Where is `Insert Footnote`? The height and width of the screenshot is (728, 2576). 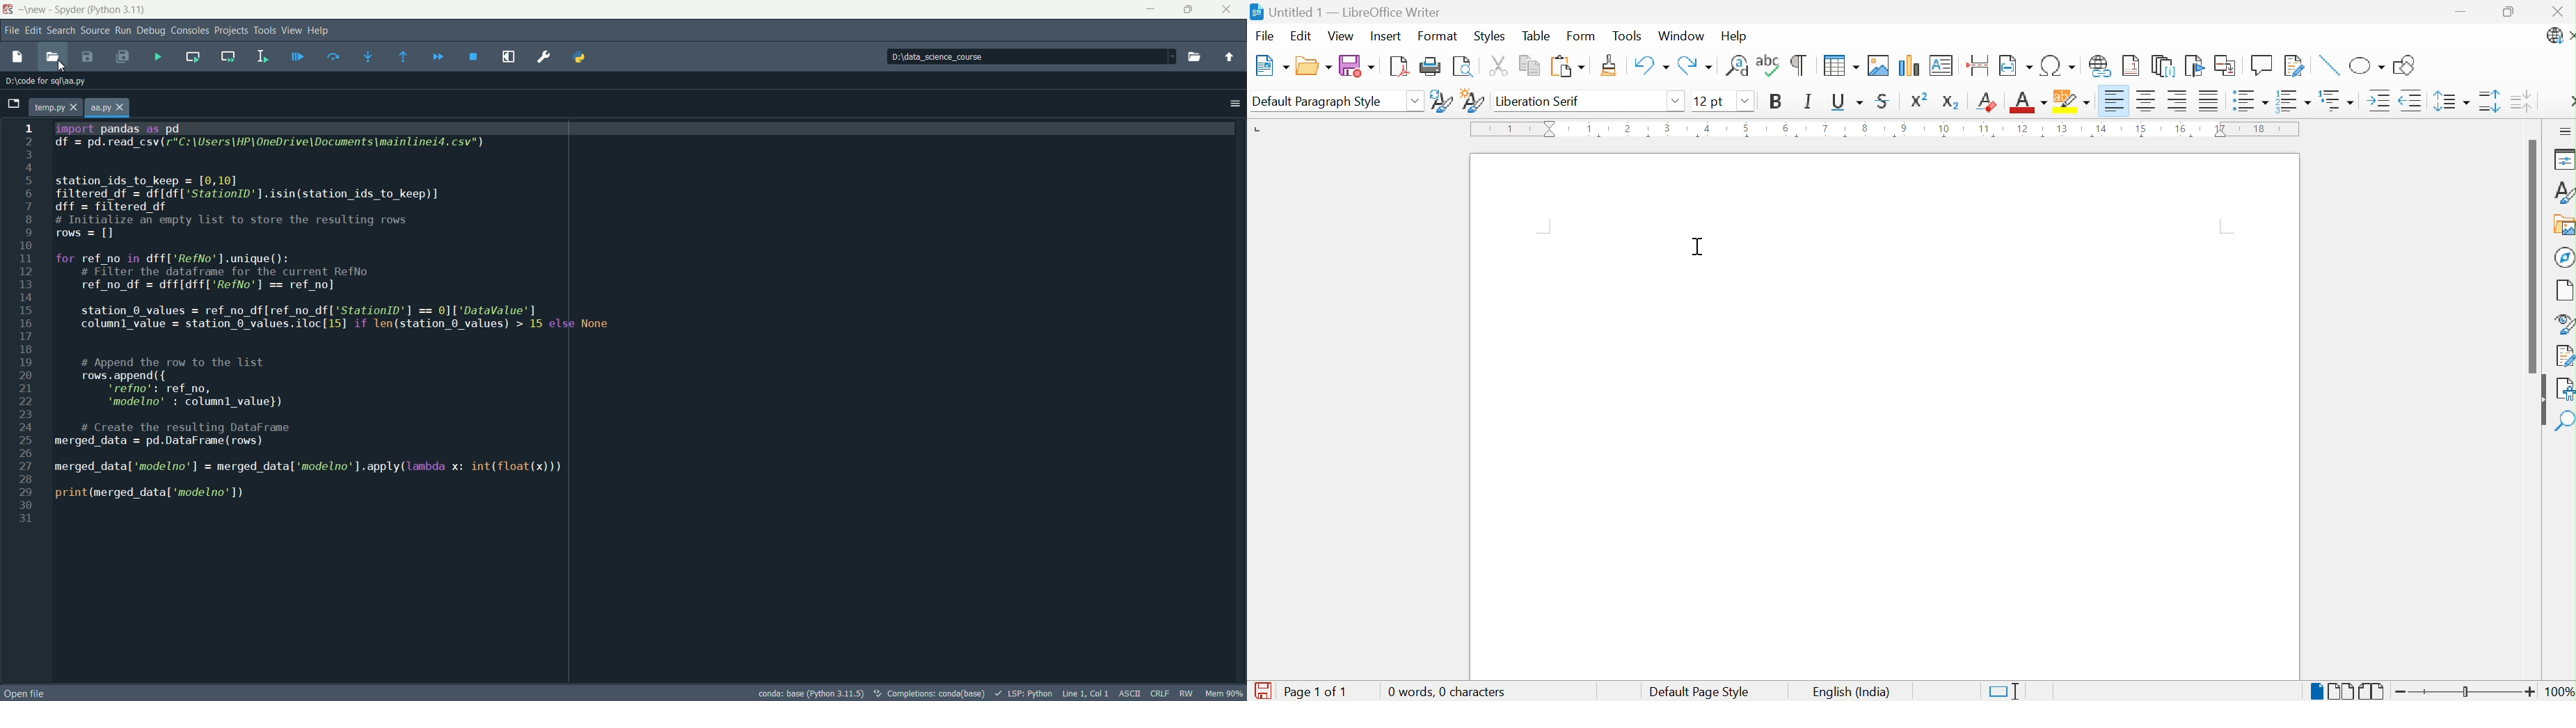
Insert Footnote is located at coordinates (2131, 66).